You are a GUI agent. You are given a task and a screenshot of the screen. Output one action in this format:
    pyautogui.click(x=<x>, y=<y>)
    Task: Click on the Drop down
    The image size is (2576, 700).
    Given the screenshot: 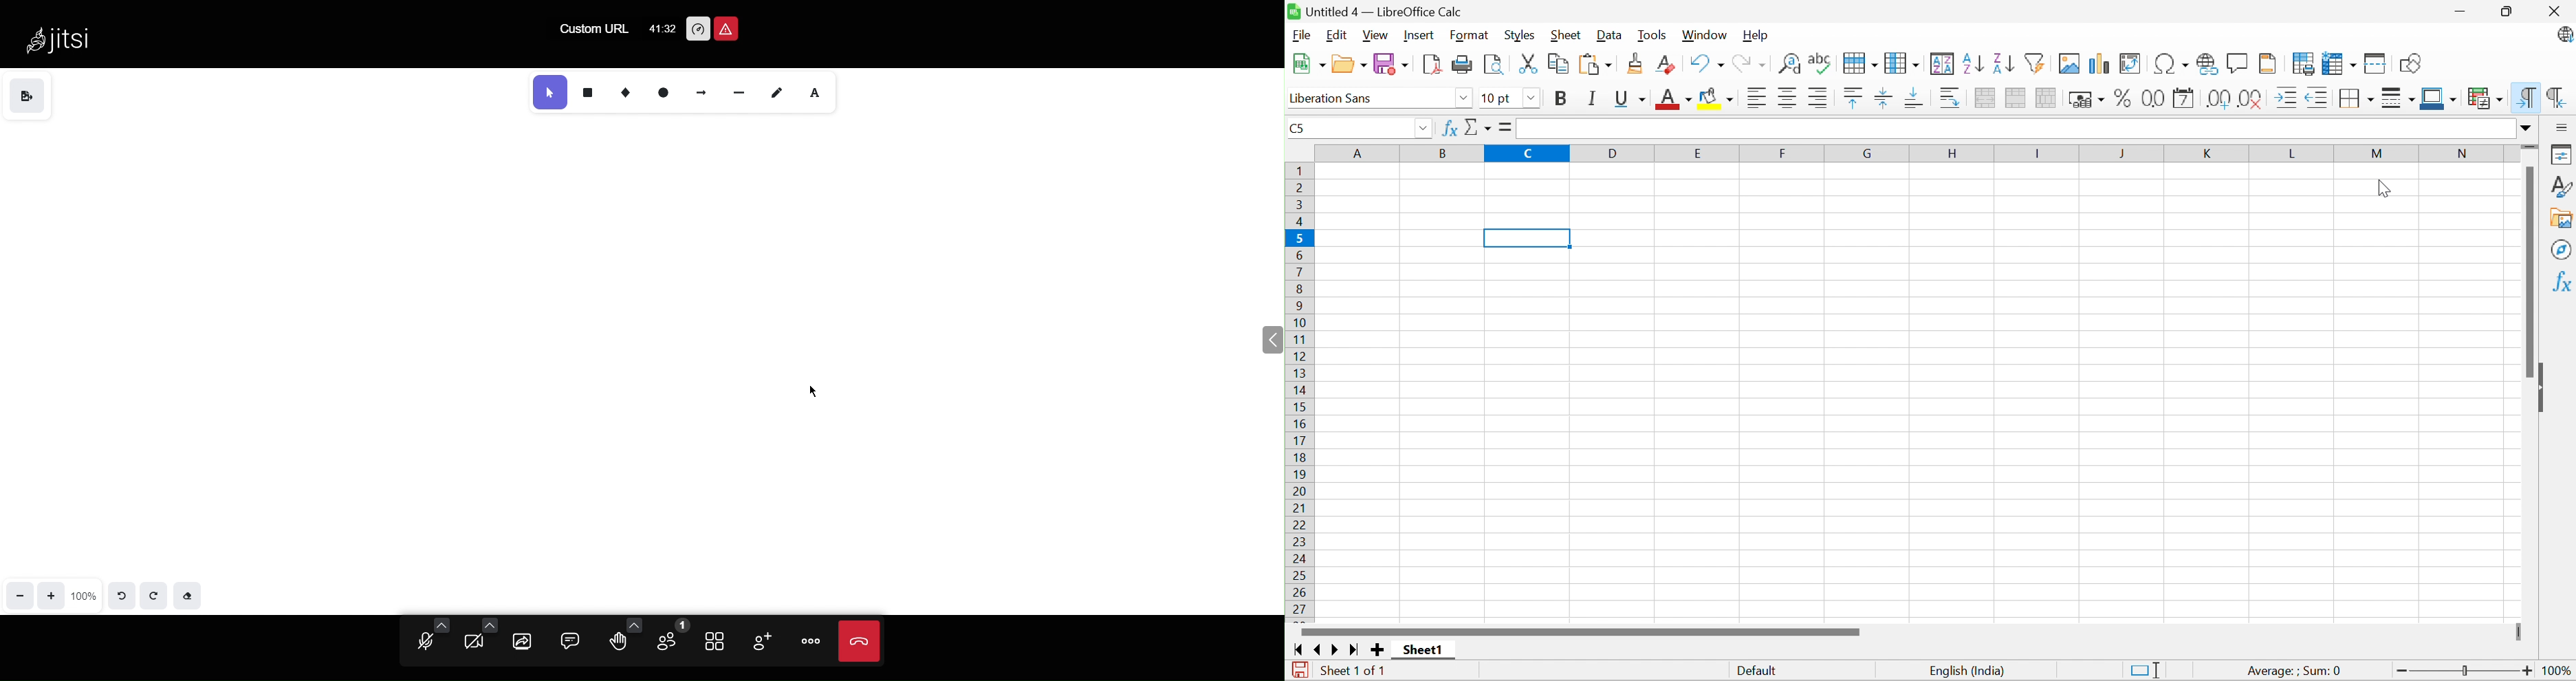 What is the action you would take?
    pyautogui.click(x=1464, y=98)
    